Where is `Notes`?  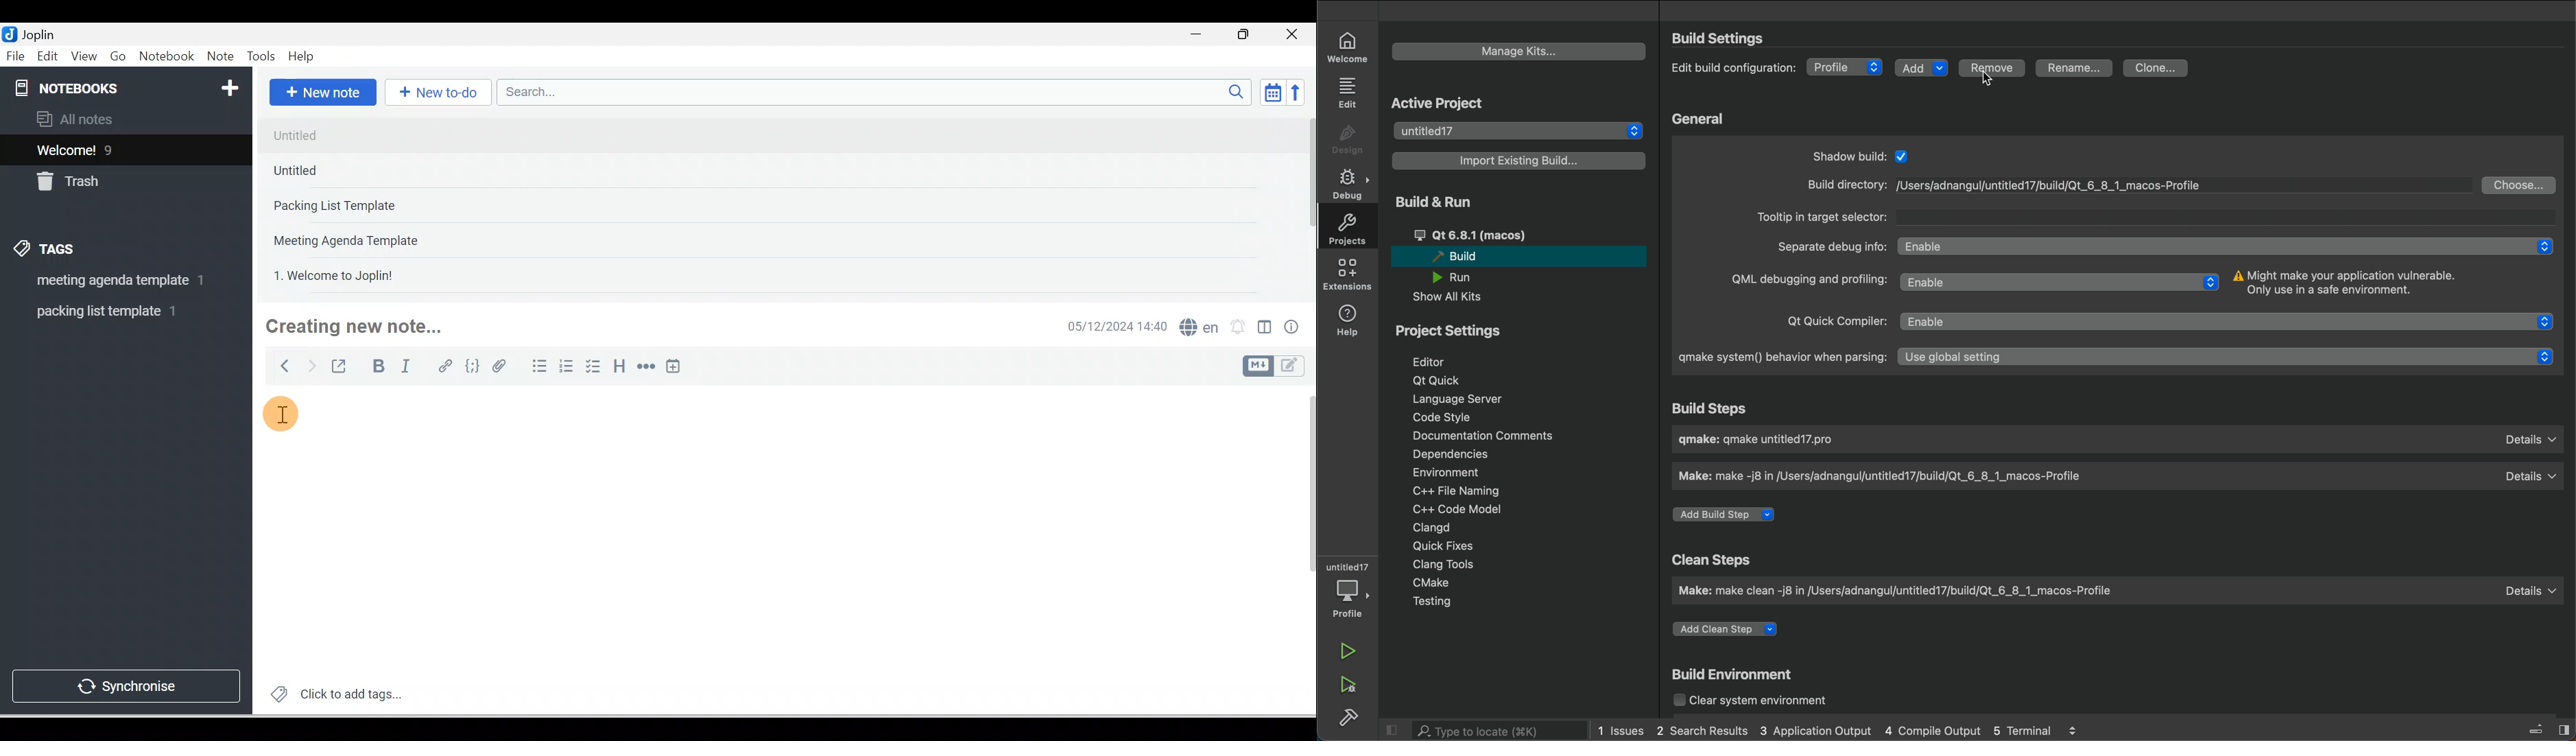 Notes is located at coordinates (116, 147).